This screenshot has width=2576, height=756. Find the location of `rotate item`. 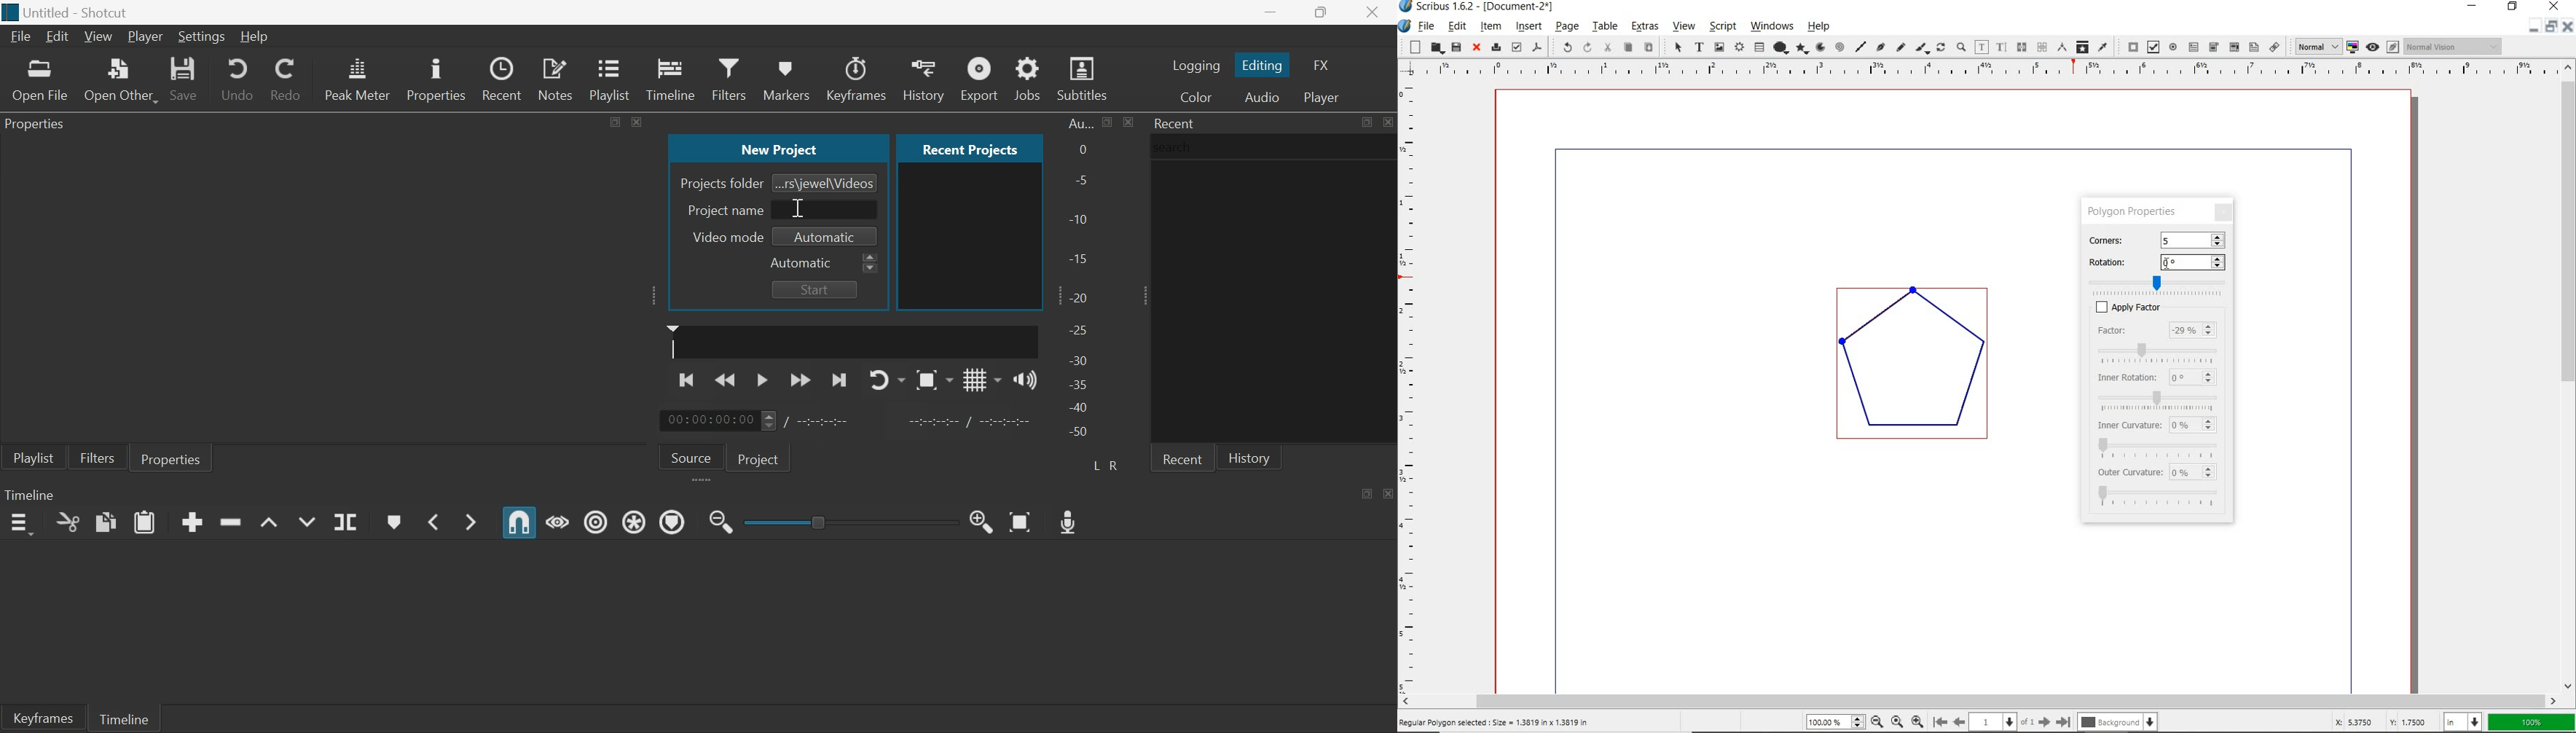

rotate item is located at coordinates (1942, 48).